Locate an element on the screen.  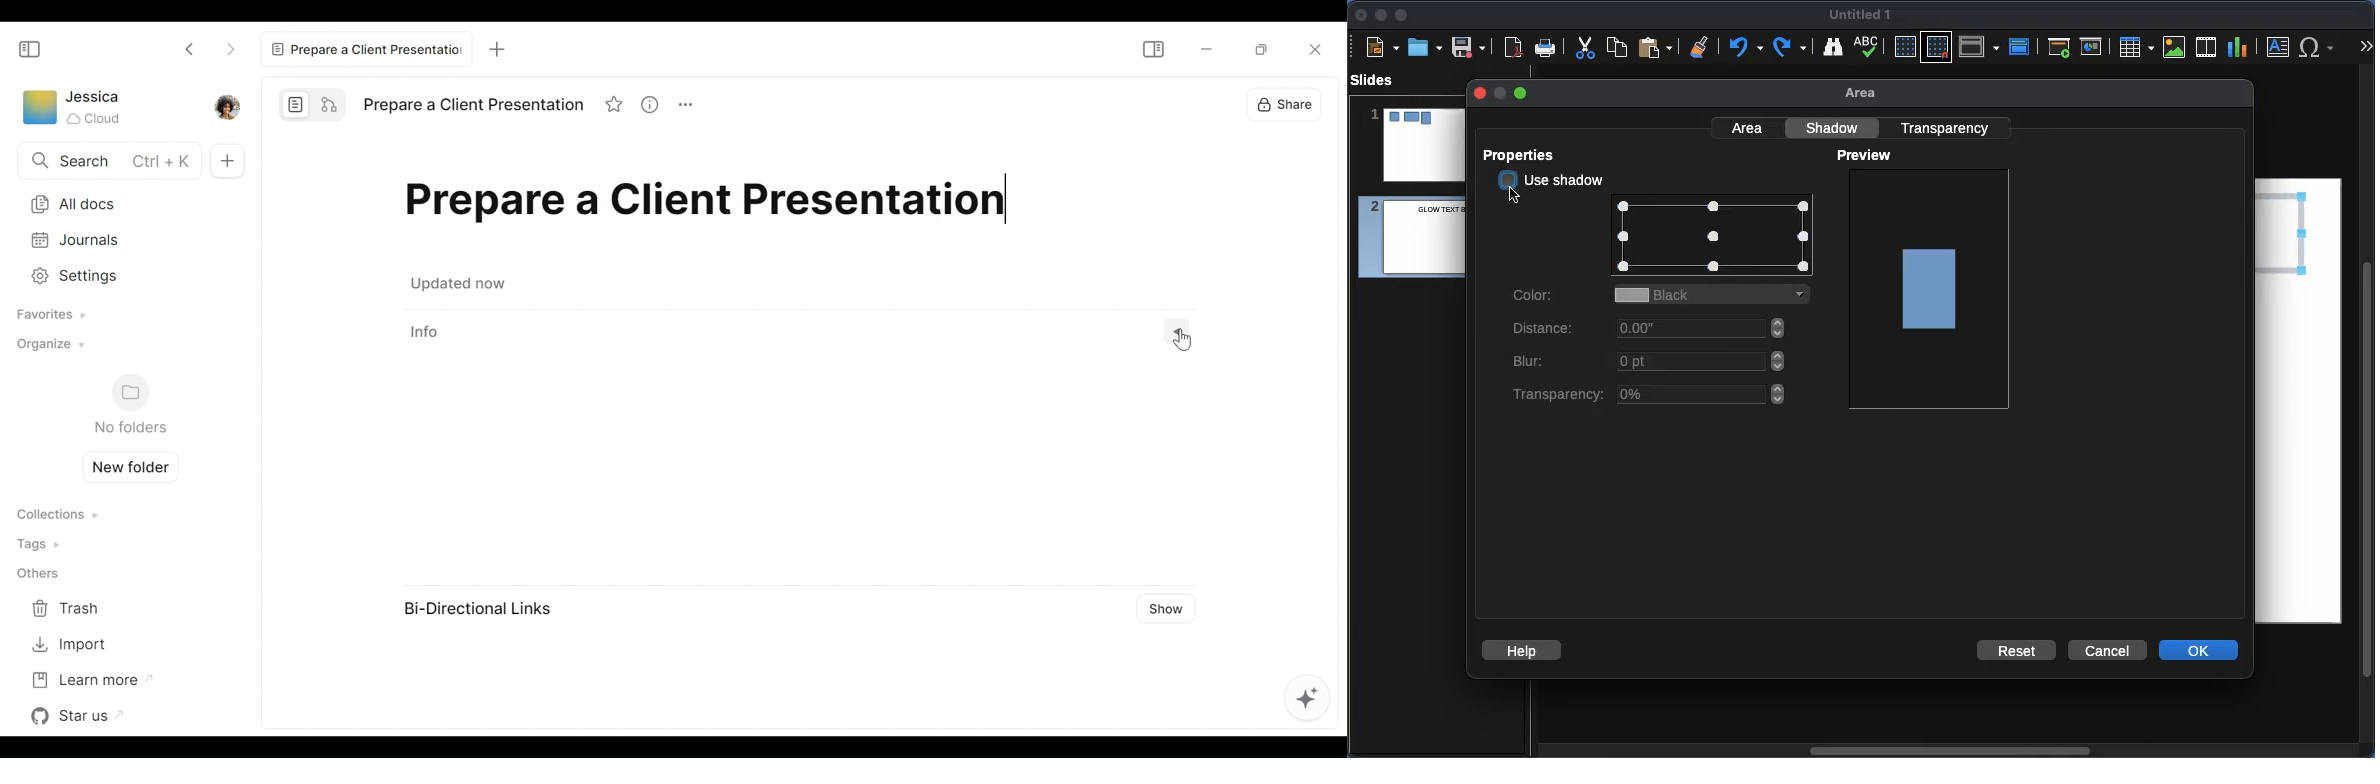
Slides is located at coordinates (1378, 80).